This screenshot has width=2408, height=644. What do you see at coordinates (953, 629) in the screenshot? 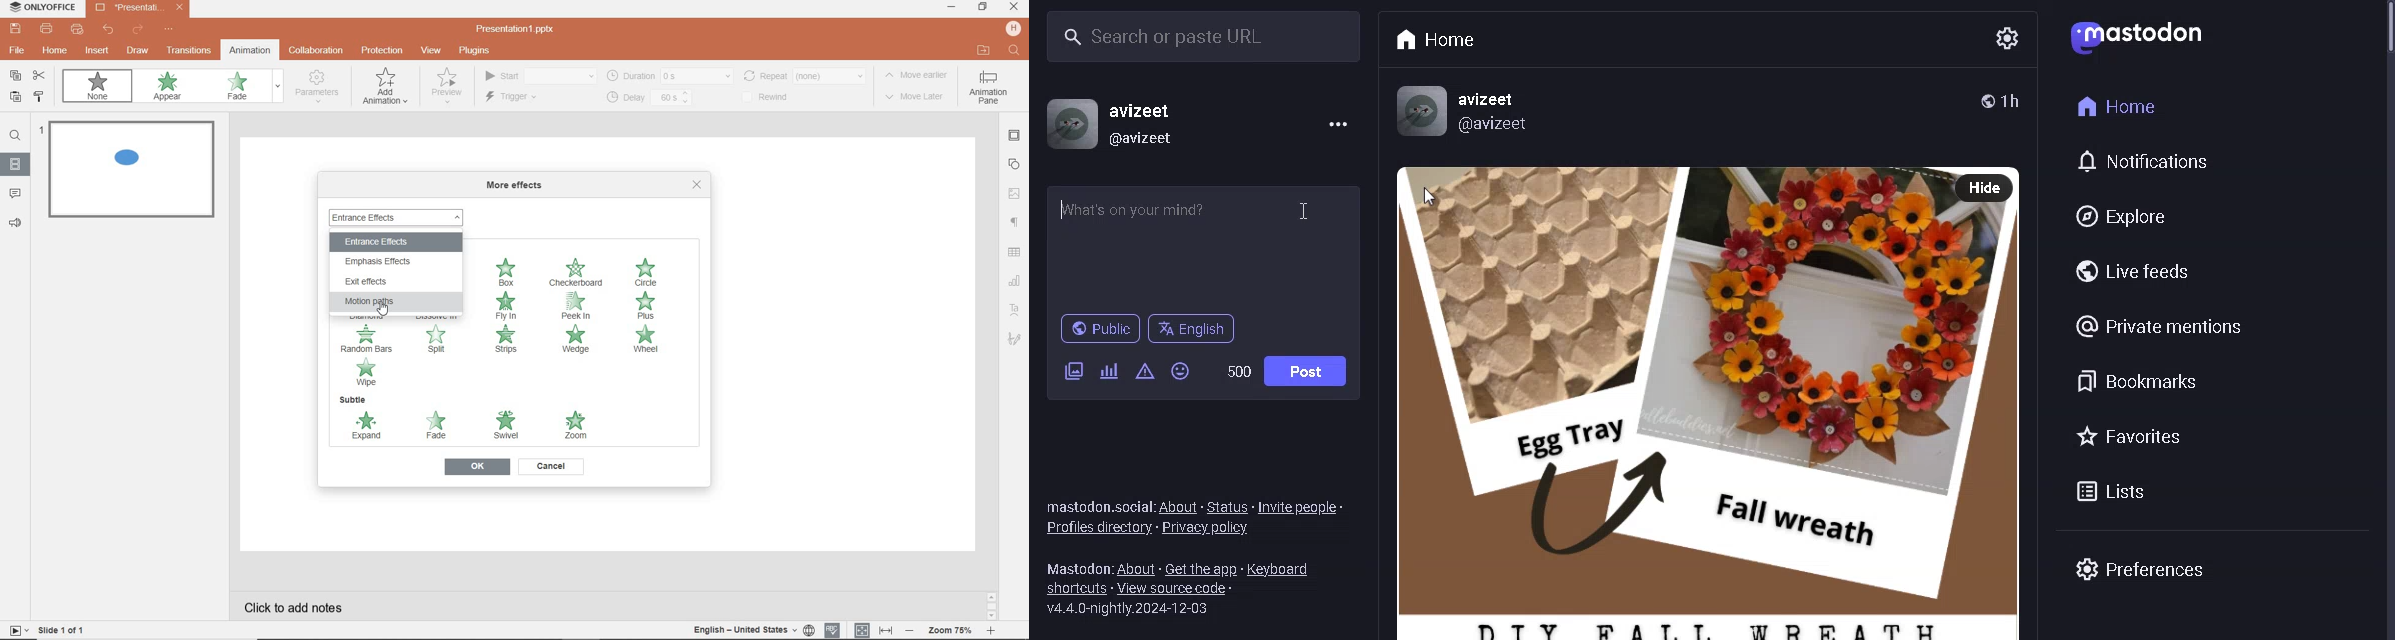
I see `zoom` at bounding box center [953, 629].